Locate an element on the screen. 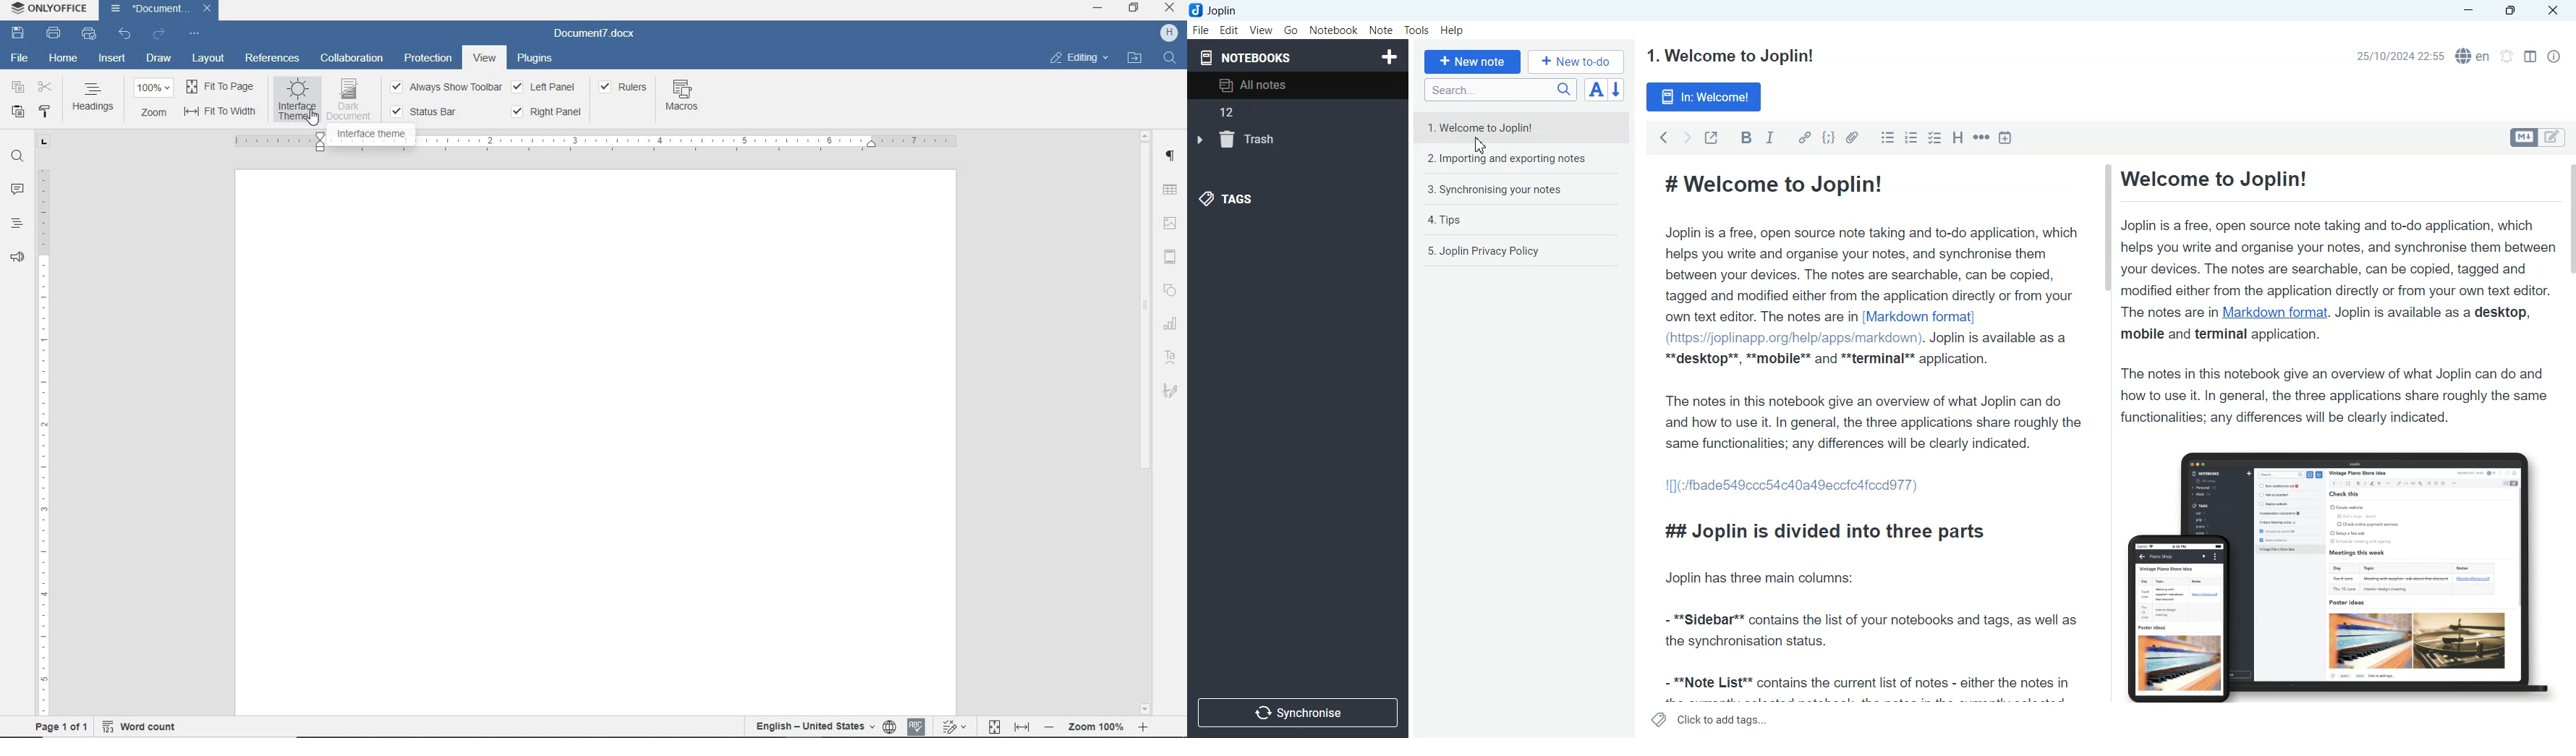 The width and height of the screenshot is (2576, 756). Tools is located at coordinates (1417, 30).